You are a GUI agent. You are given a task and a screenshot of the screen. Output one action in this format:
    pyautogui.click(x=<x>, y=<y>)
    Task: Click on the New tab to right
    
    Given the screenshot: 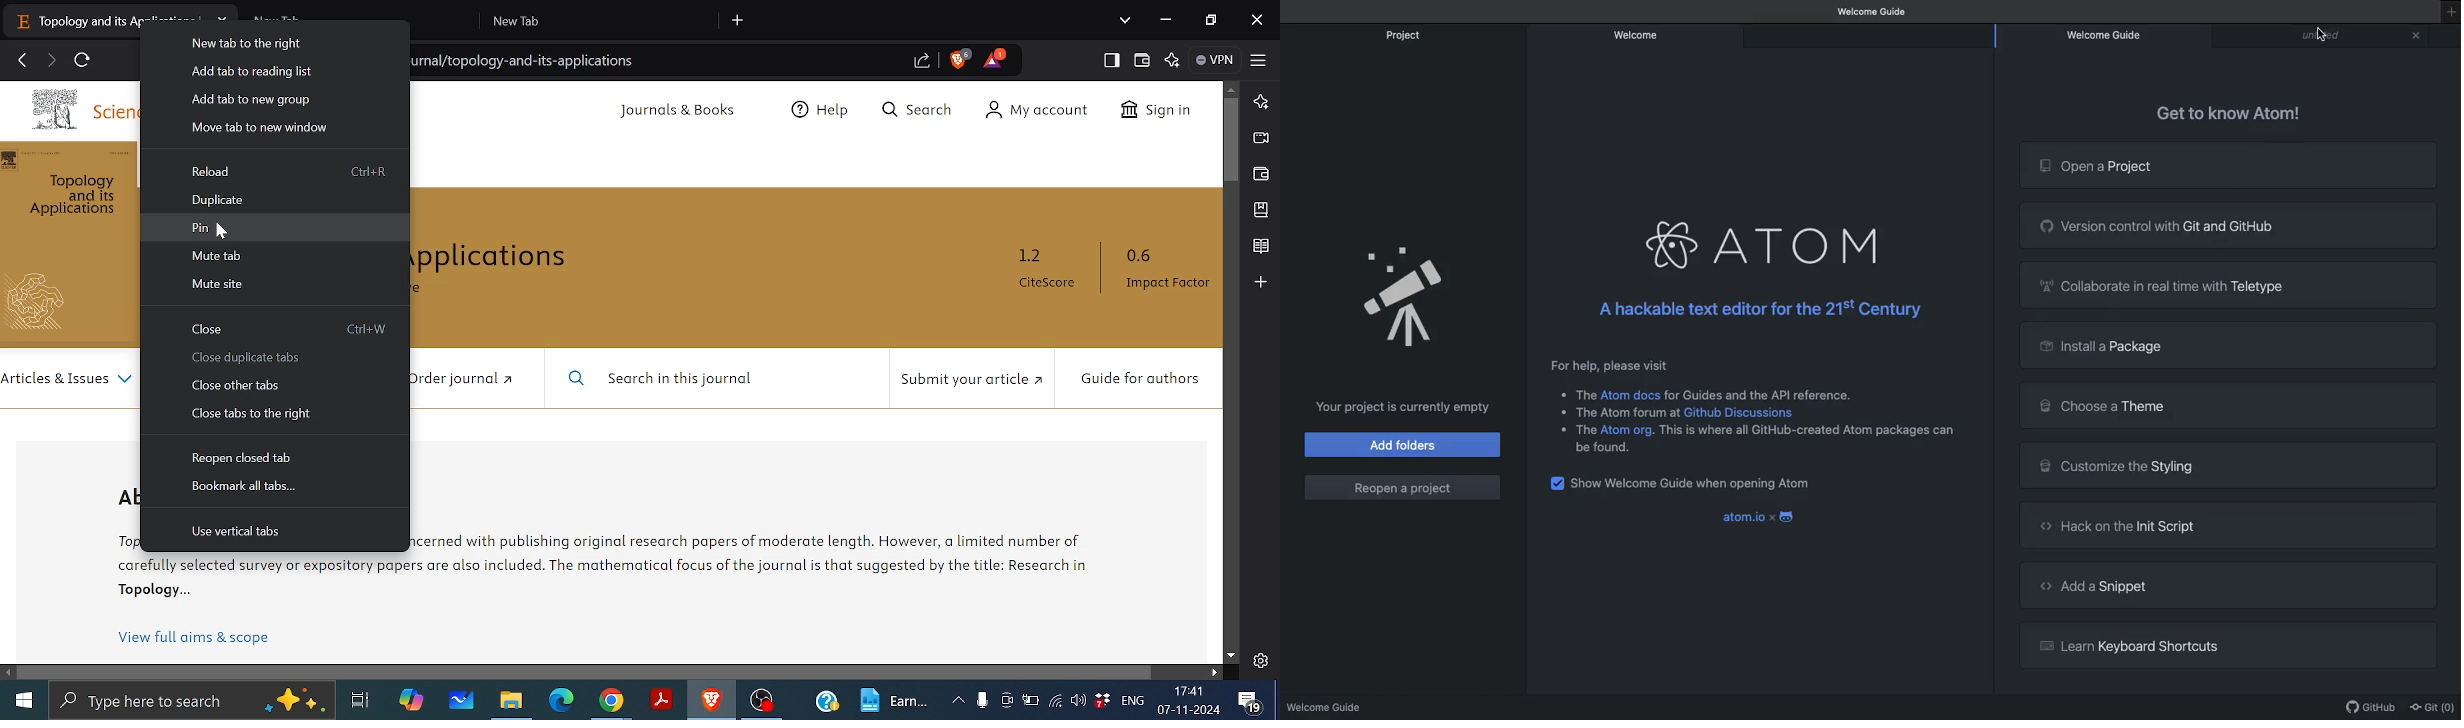 What is the action you would take?
    pyautogui.click(x=257, y=41)
    